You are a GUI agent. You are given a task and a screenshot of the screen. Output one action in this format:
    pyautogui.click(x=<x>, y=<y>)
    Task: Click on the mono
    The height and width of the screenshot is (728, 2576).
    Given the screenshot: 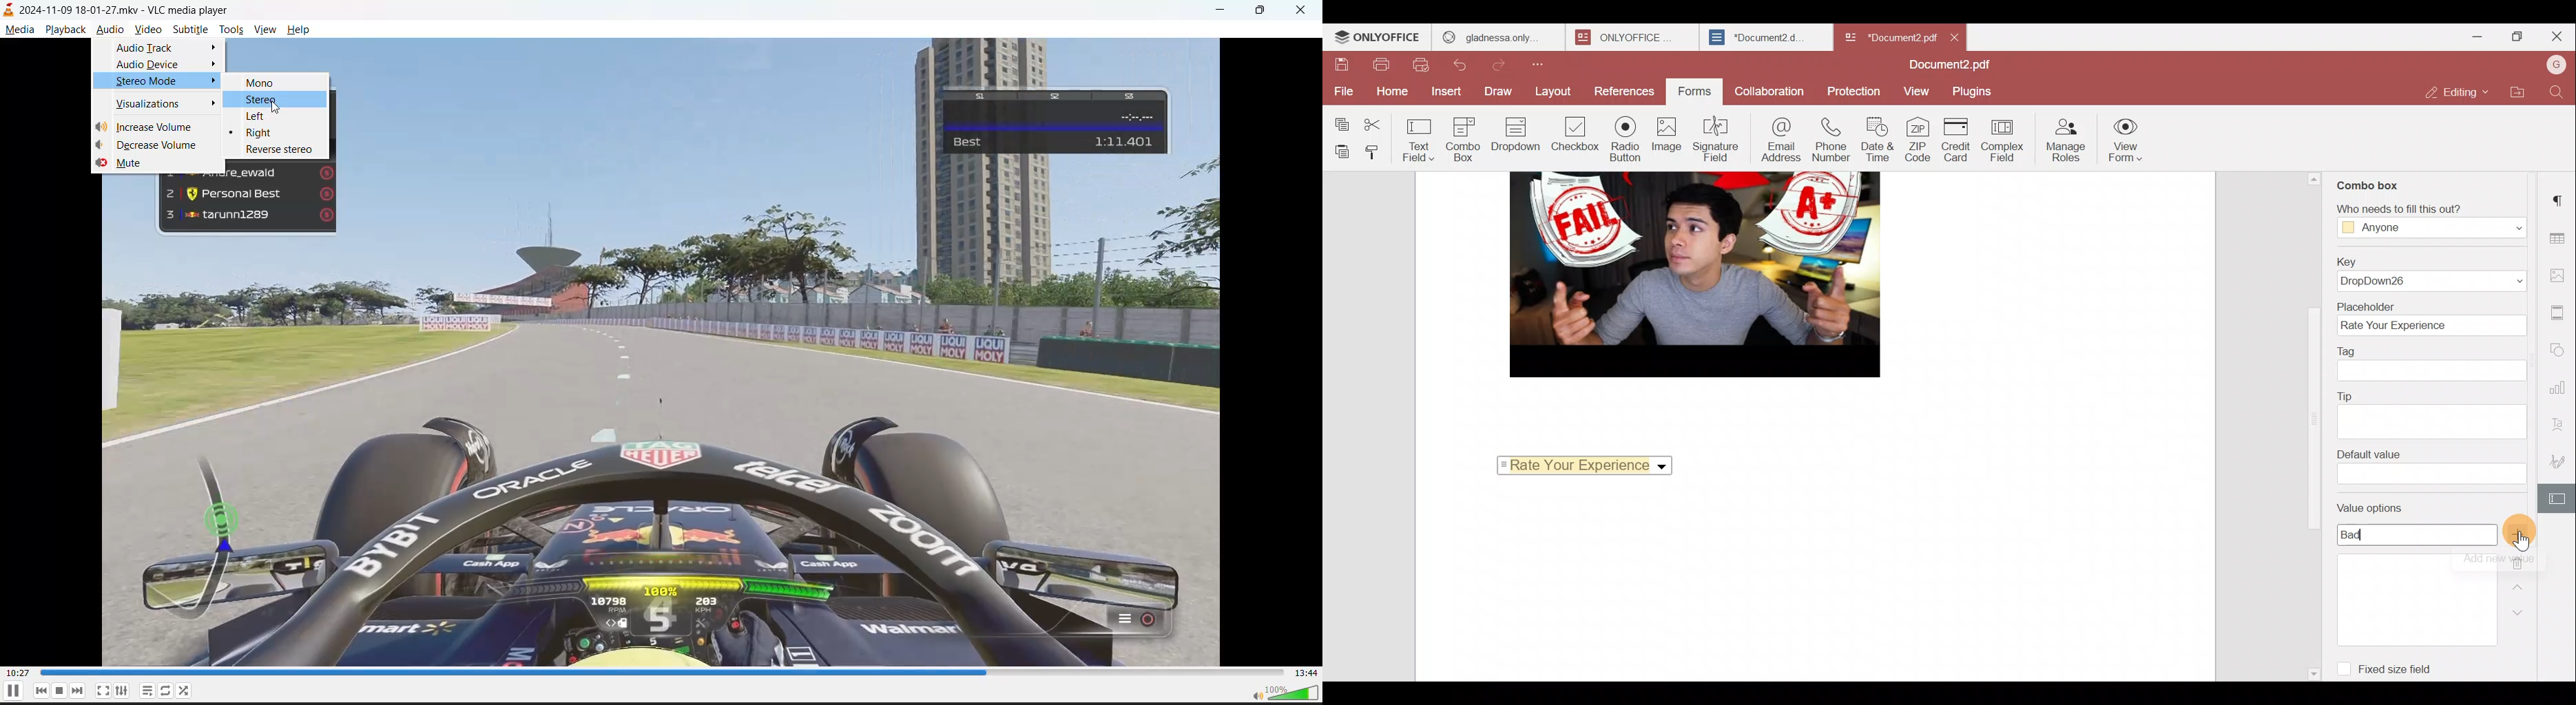 What is the action you would take?
    pyautogui.click(x=263, y=83)
    